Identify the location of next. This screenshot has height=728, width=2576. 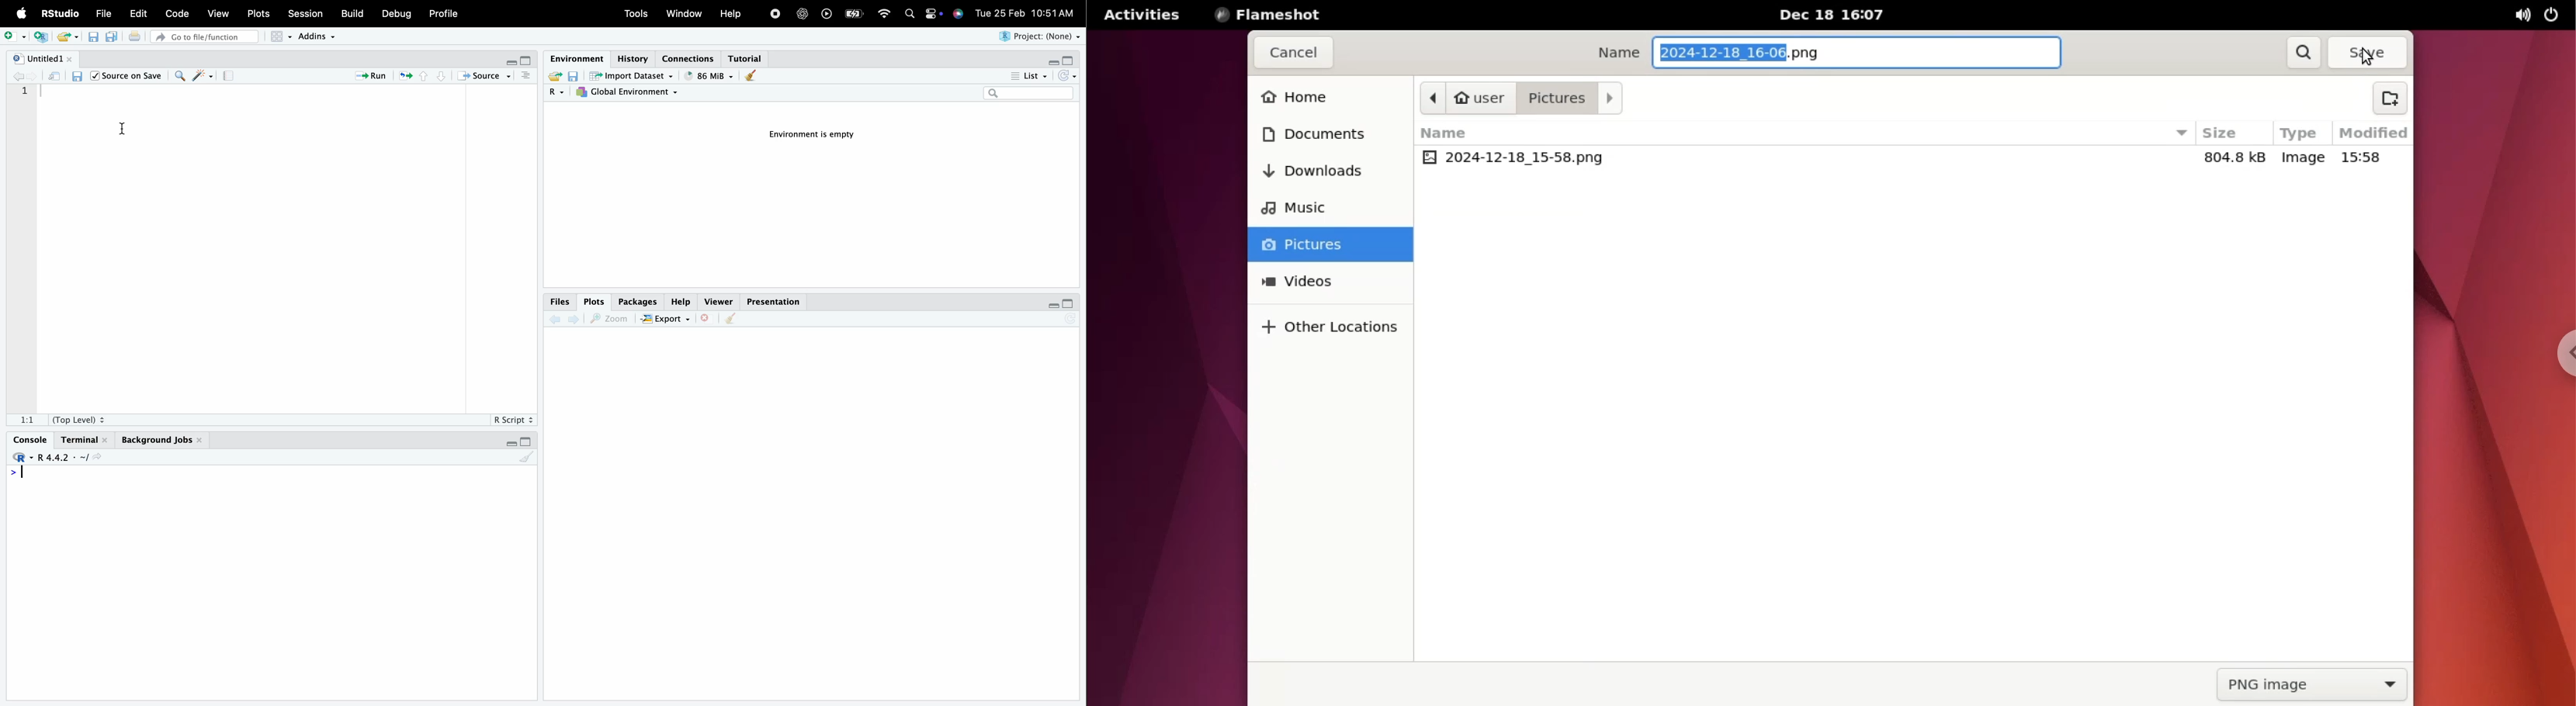
(577, 322).